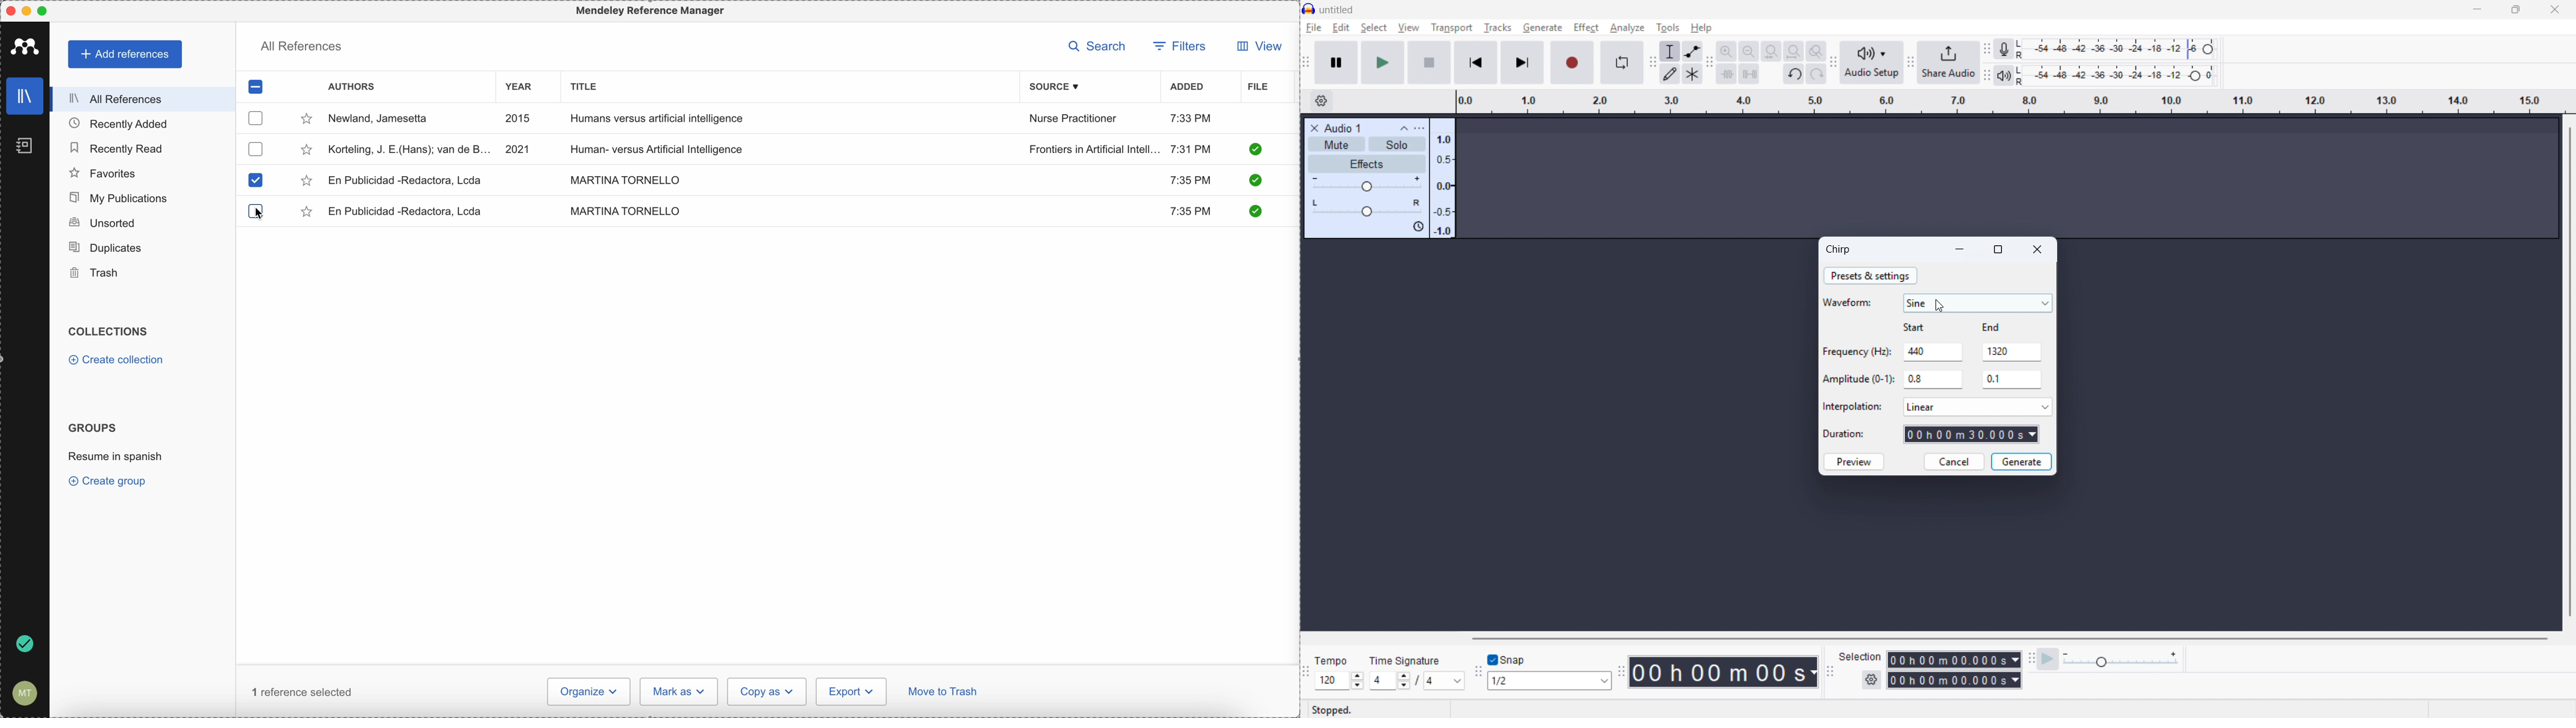 This screenshot has width=2576, height=728. Describe the element at coordinates (2037, 249) in the screenshot. I see `Close ` at that location.